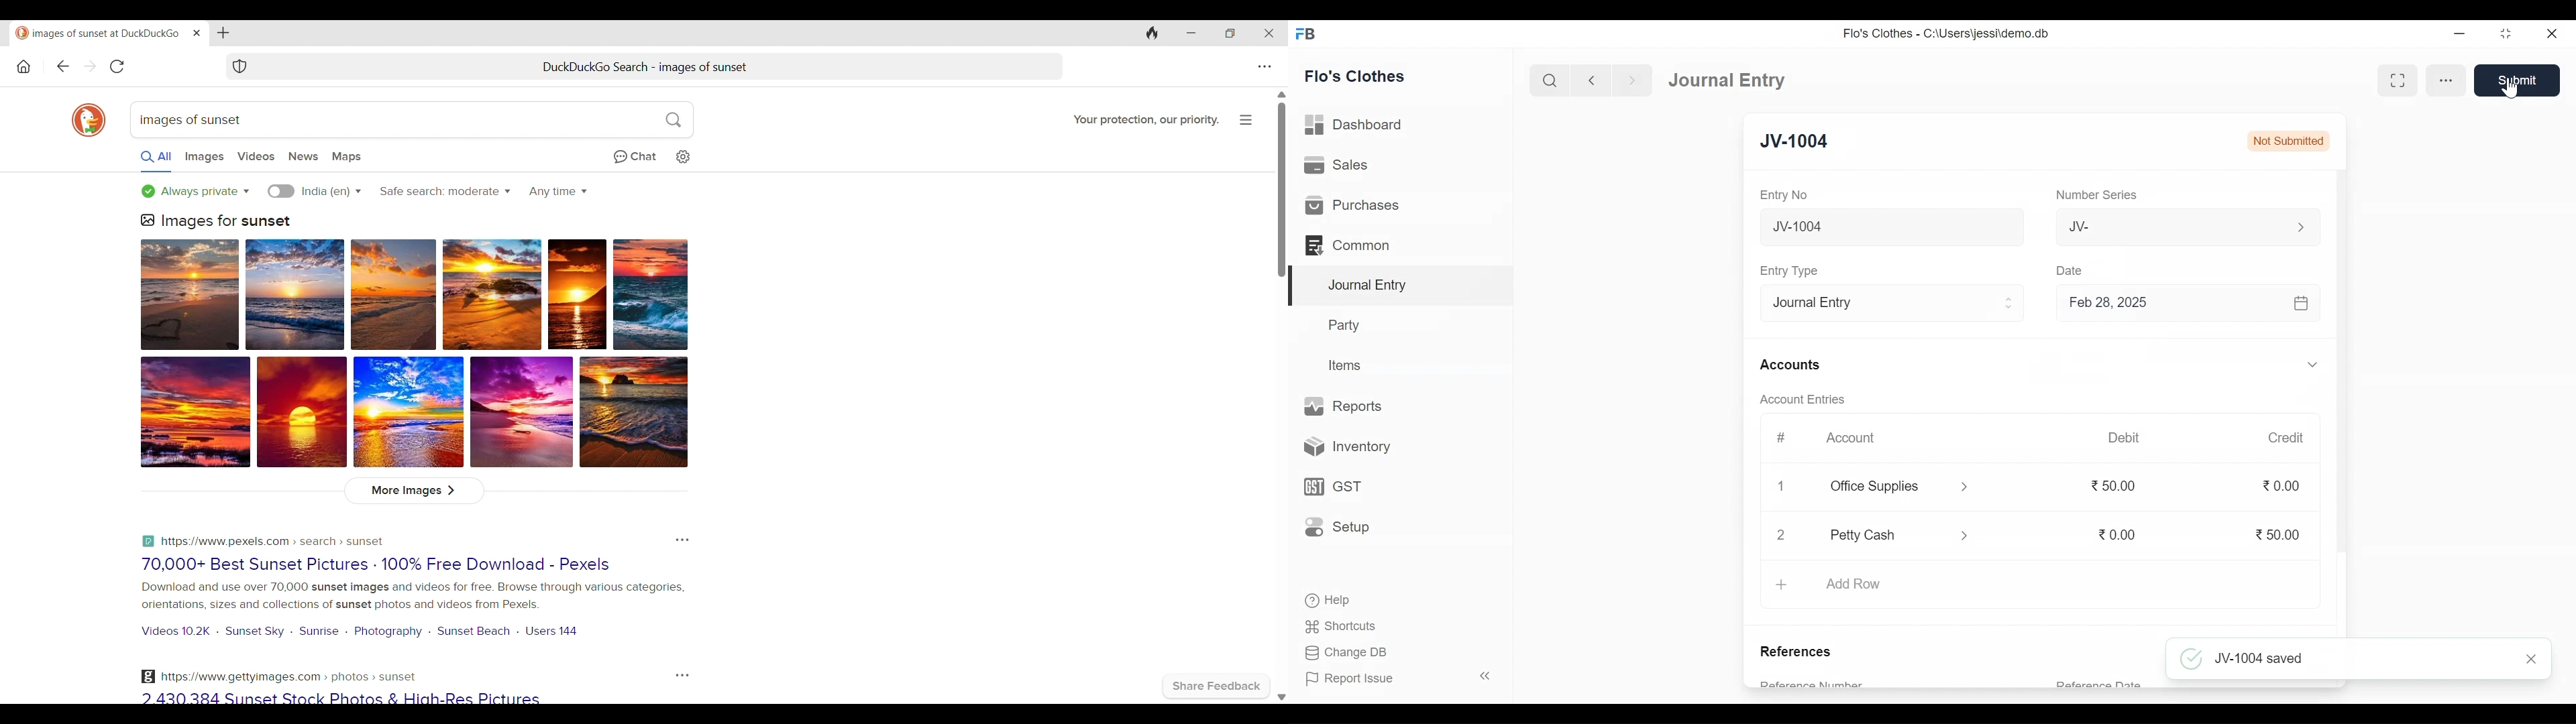  Describe the element at coordinates (1338, 164) in the screenshot. I see `Sales` at that location.